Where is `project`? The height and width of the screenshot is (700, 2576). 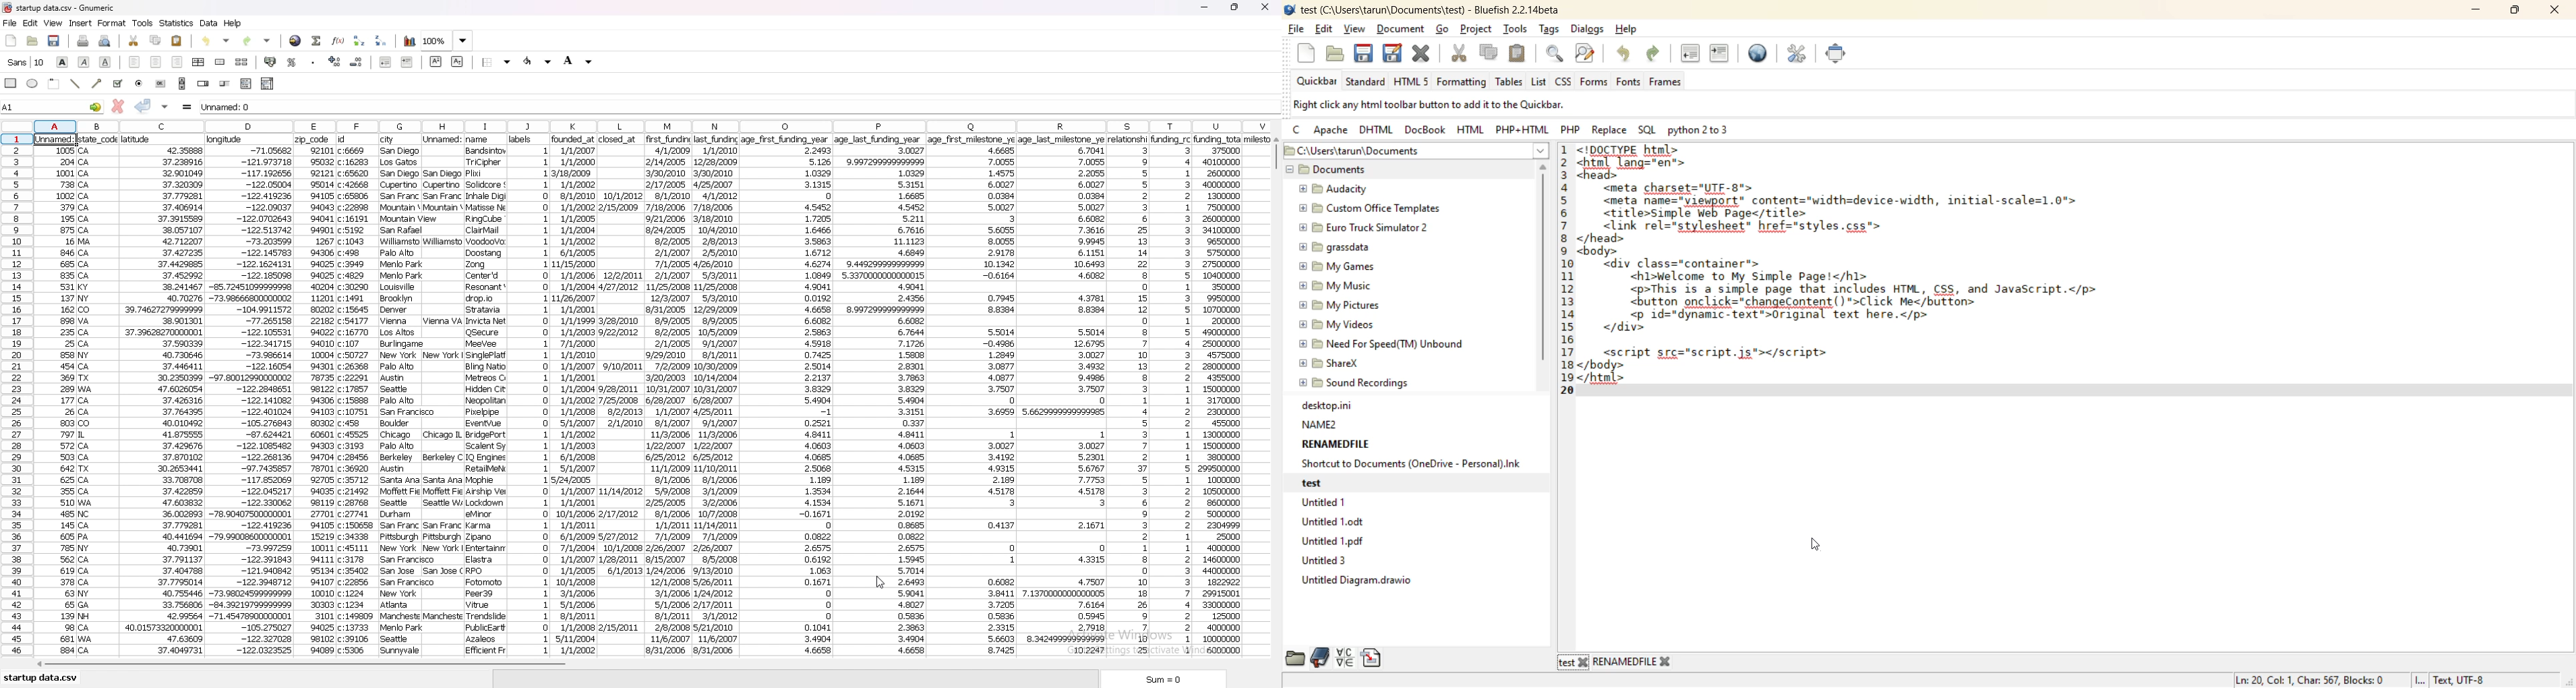 project is located at coordinates (1476, 30).